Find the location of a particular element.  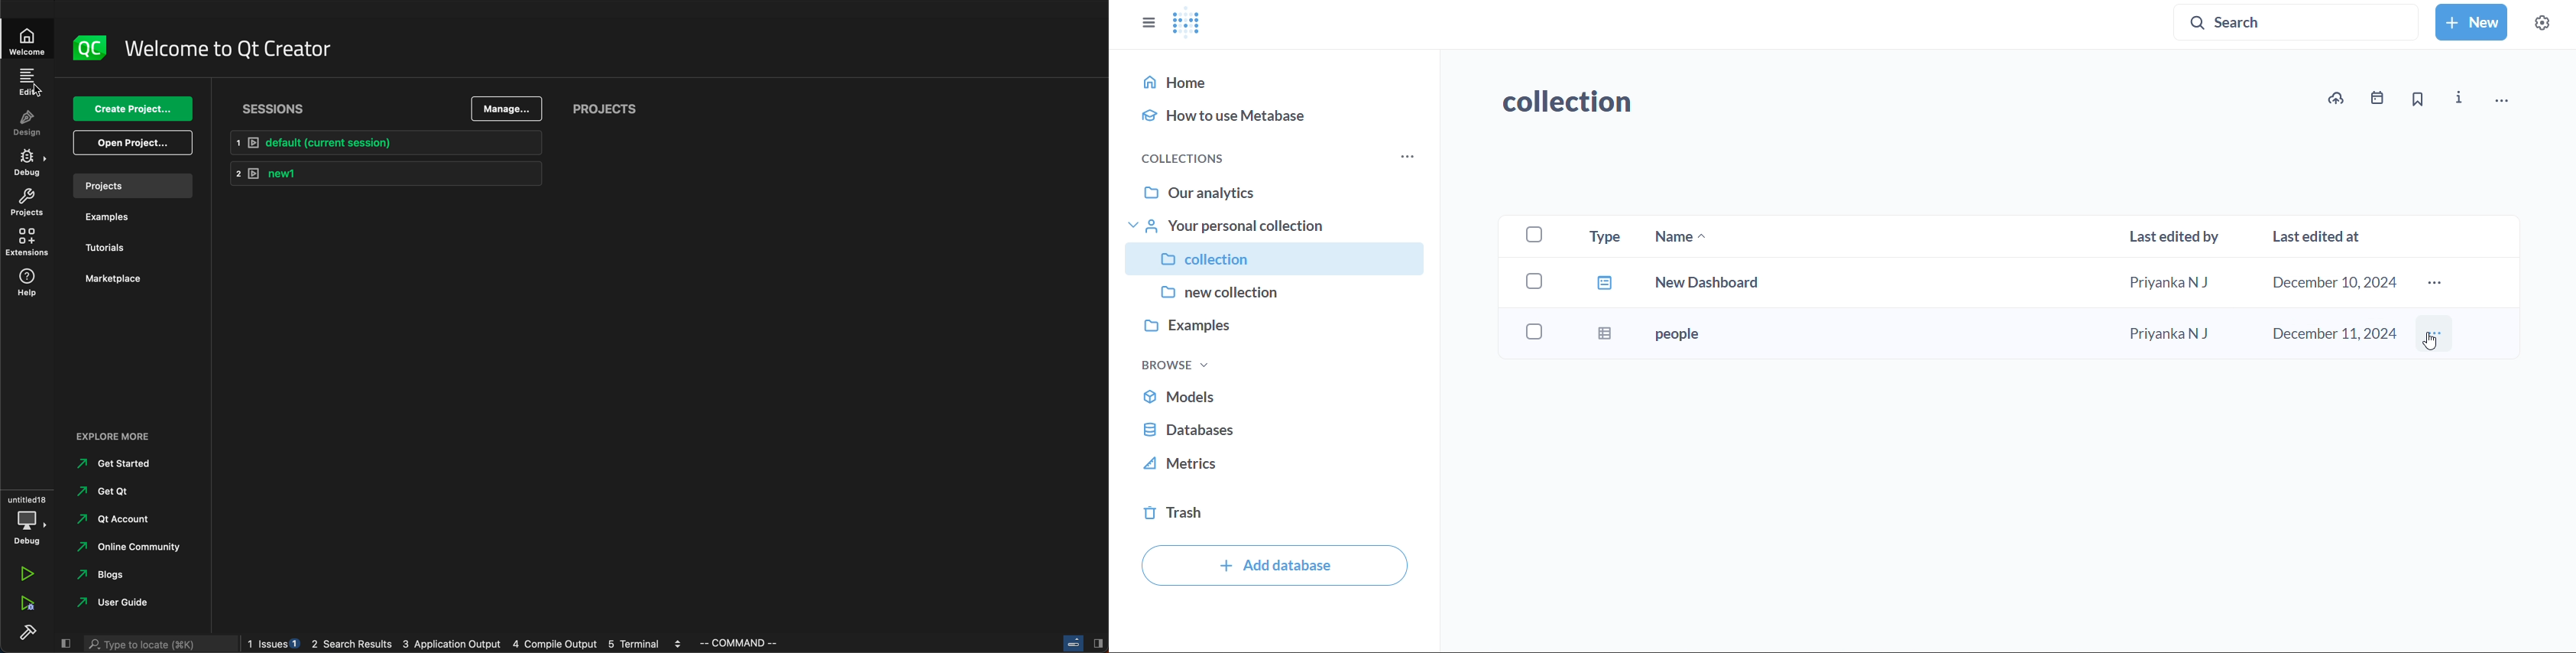

logo is located at coordinates (1187, 24).